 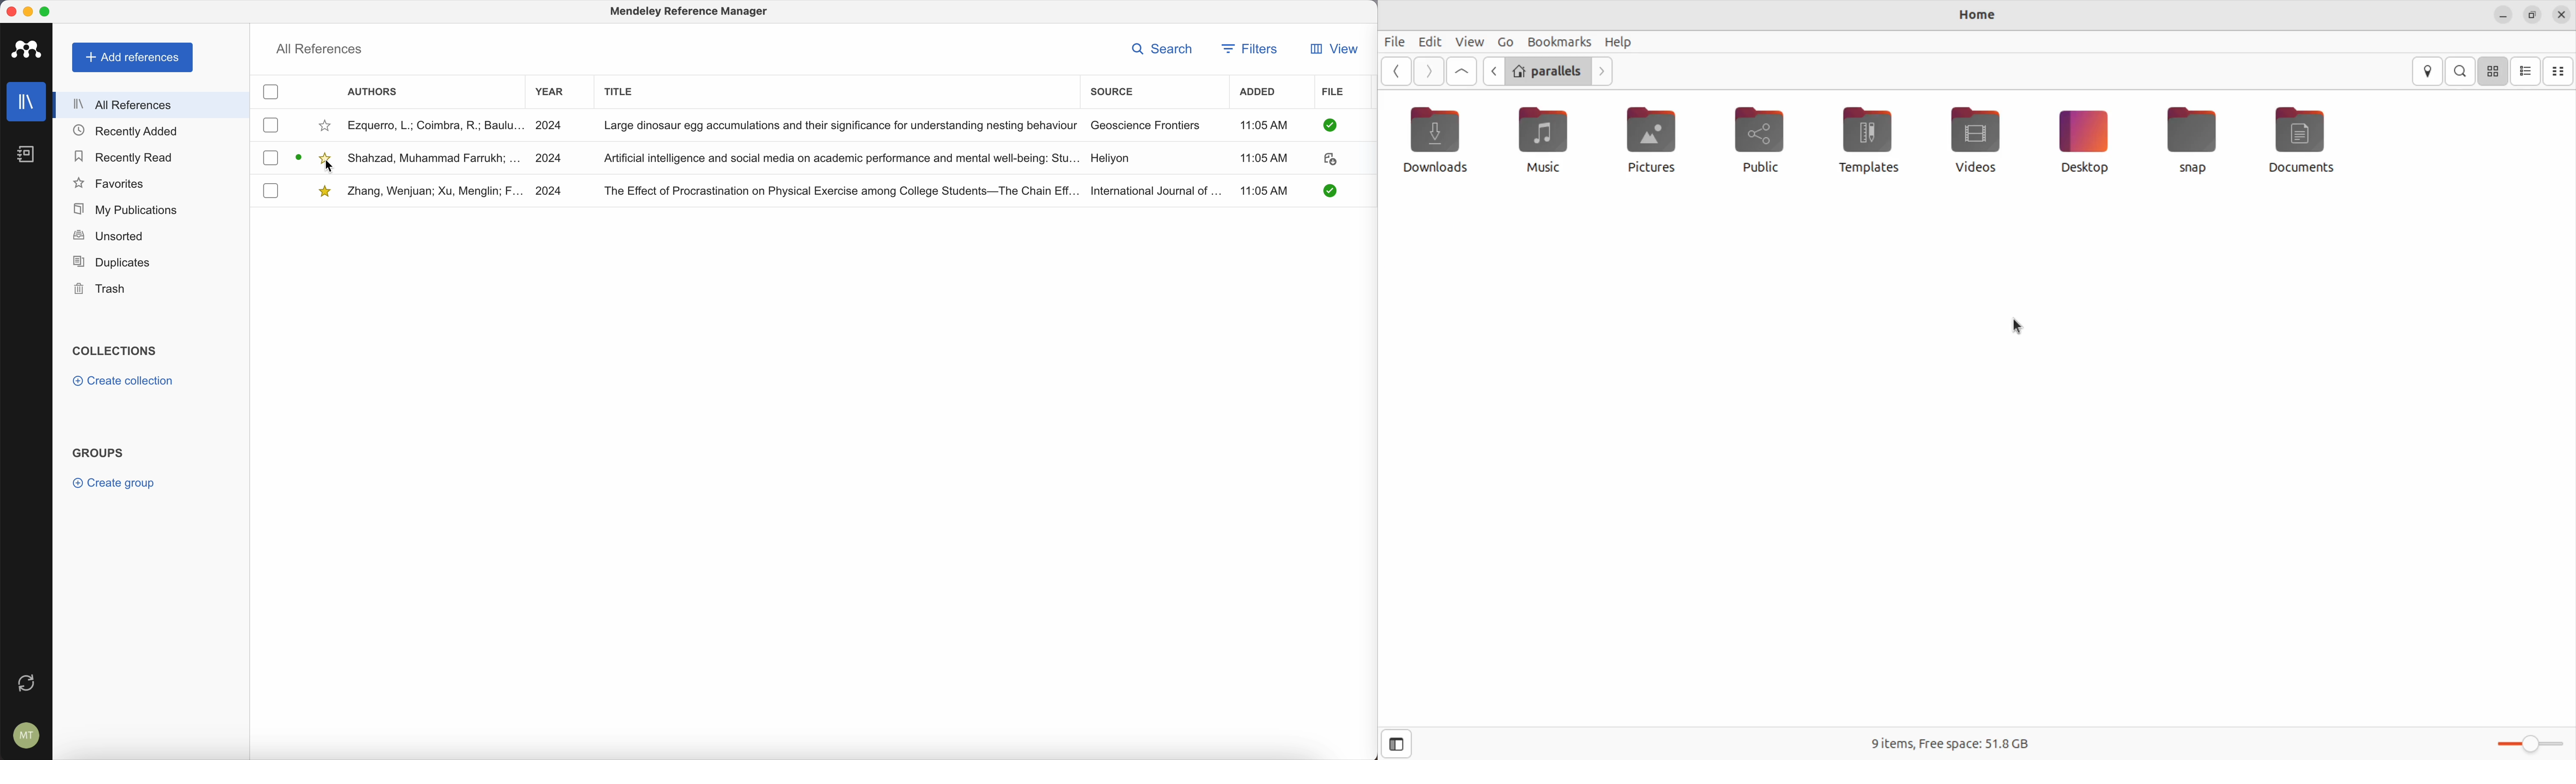 I want to click on checkbox, so click(x=271, y=93).